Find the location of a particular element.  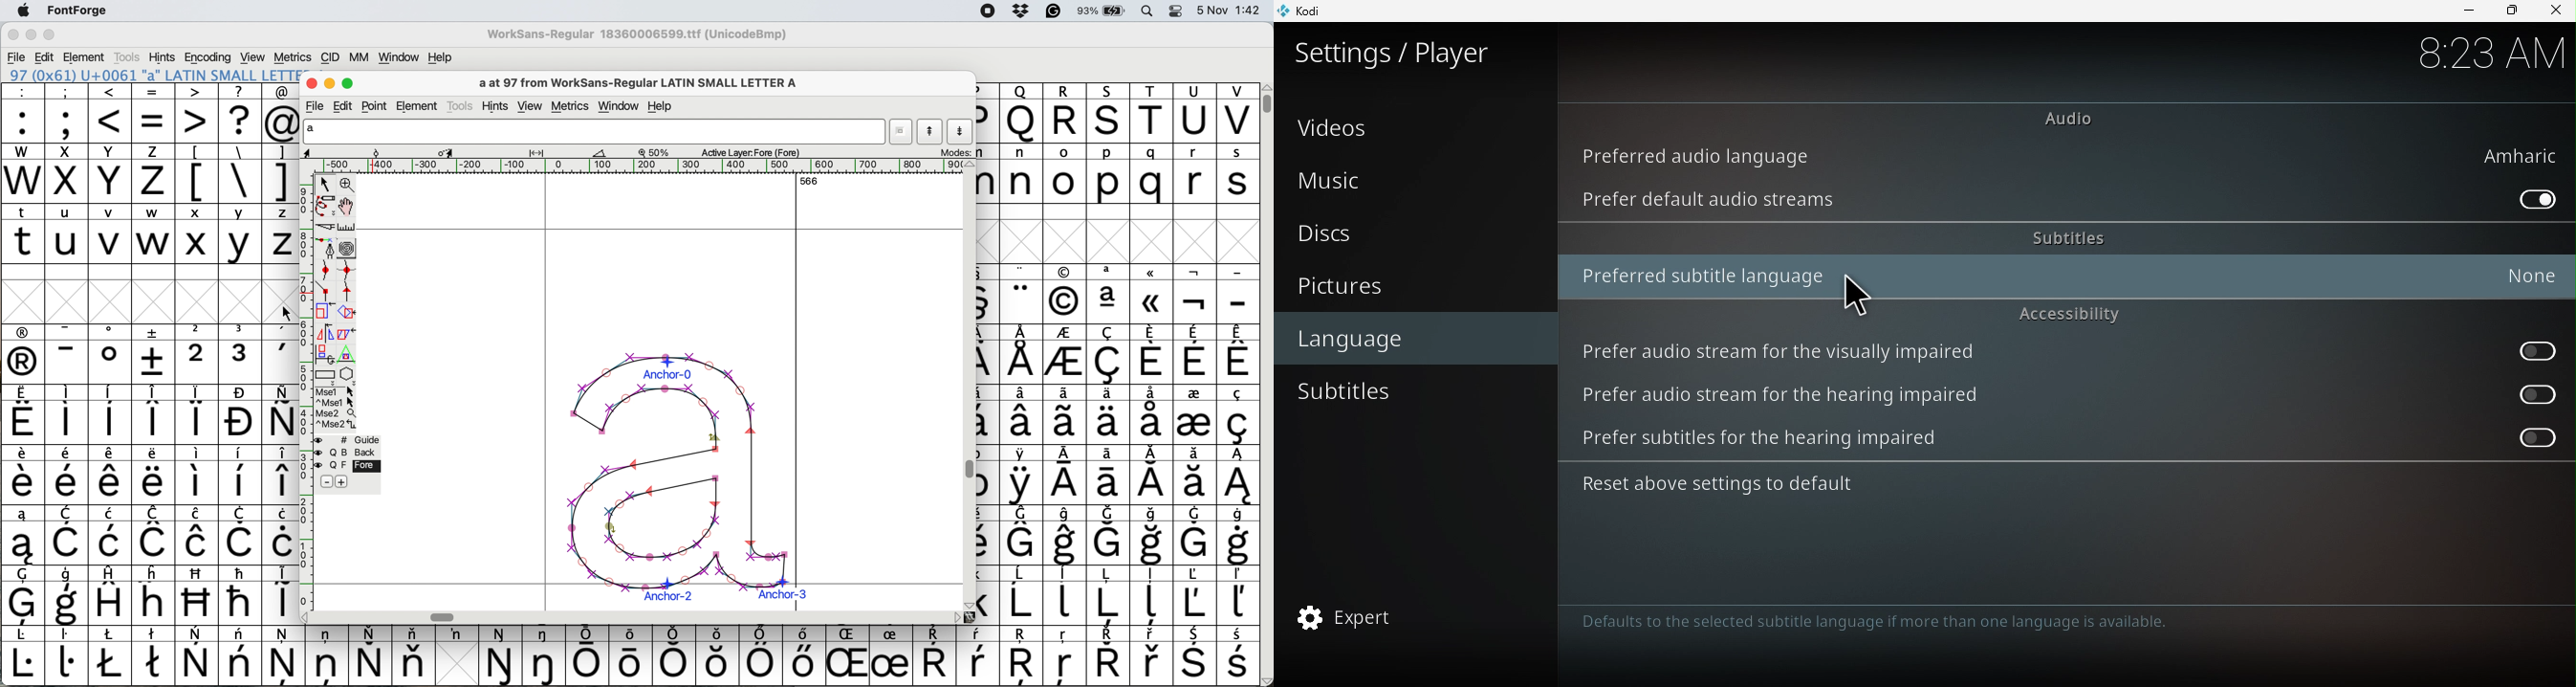

add is located at coordinates (344, 482).